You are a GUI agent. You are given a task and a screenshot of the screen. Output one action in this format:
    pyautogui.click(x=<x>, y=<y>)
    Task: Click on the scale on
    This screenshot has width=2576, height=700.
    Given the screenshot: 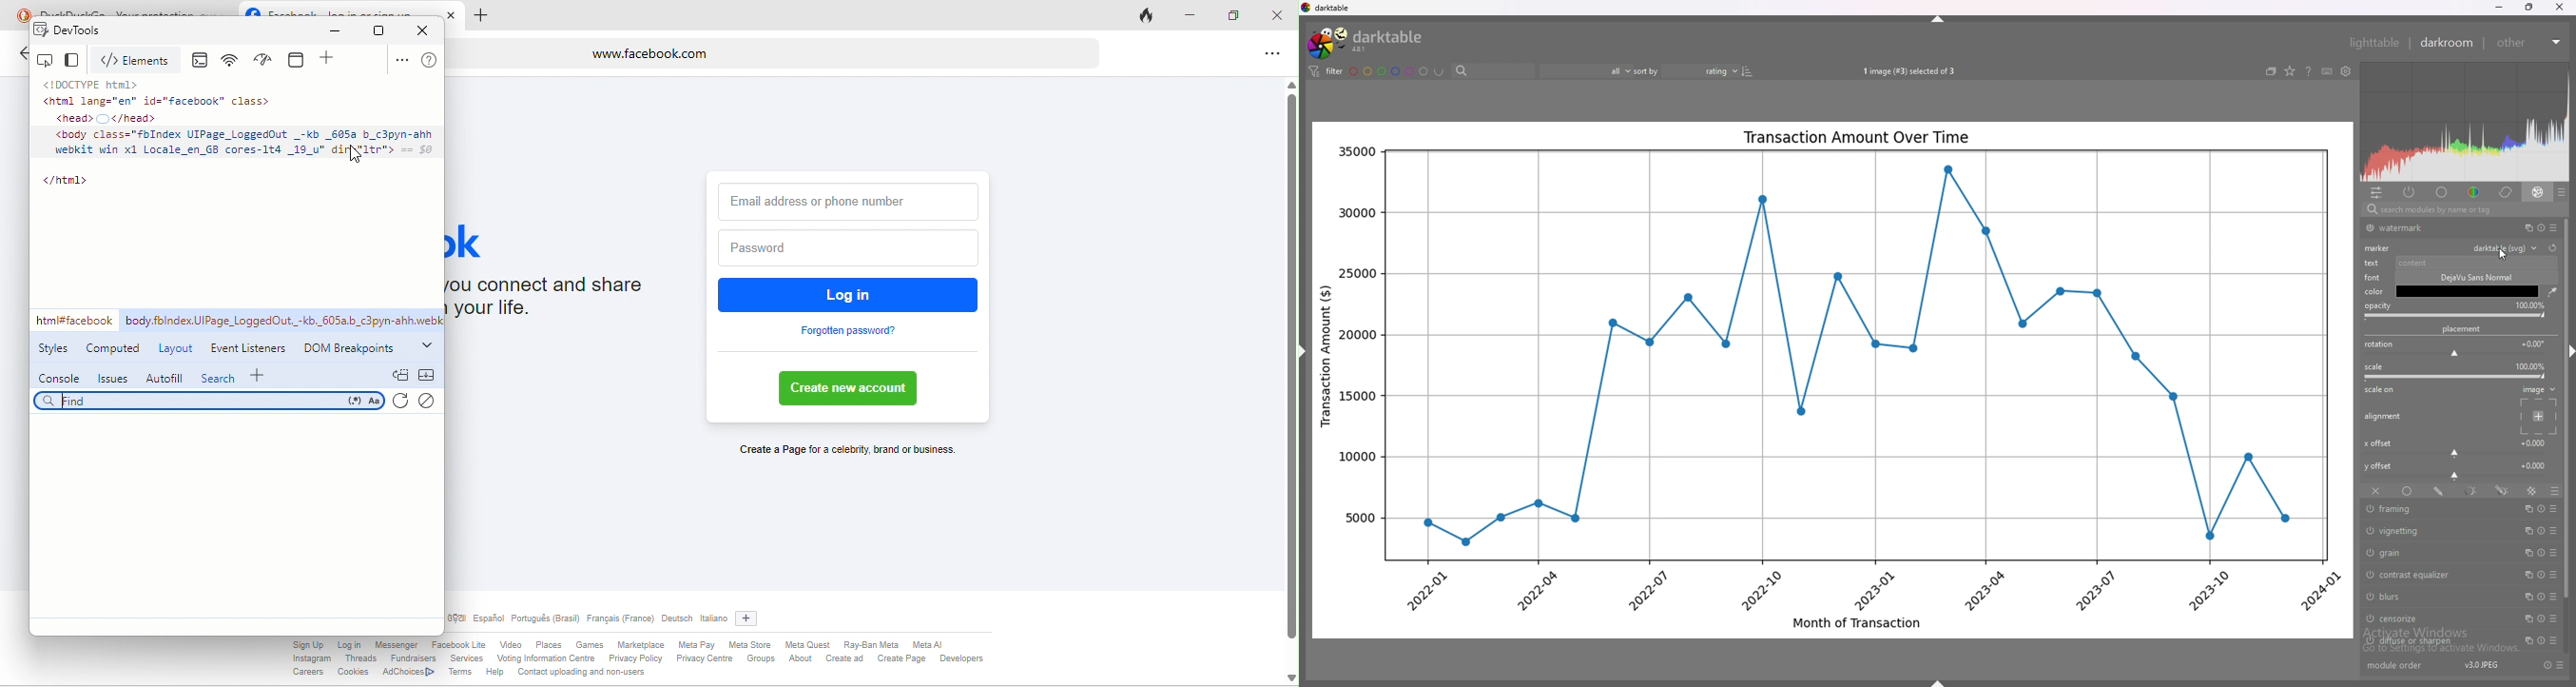 What is the action you would take?
    pyautogui.click(x=2381, y=391)
    